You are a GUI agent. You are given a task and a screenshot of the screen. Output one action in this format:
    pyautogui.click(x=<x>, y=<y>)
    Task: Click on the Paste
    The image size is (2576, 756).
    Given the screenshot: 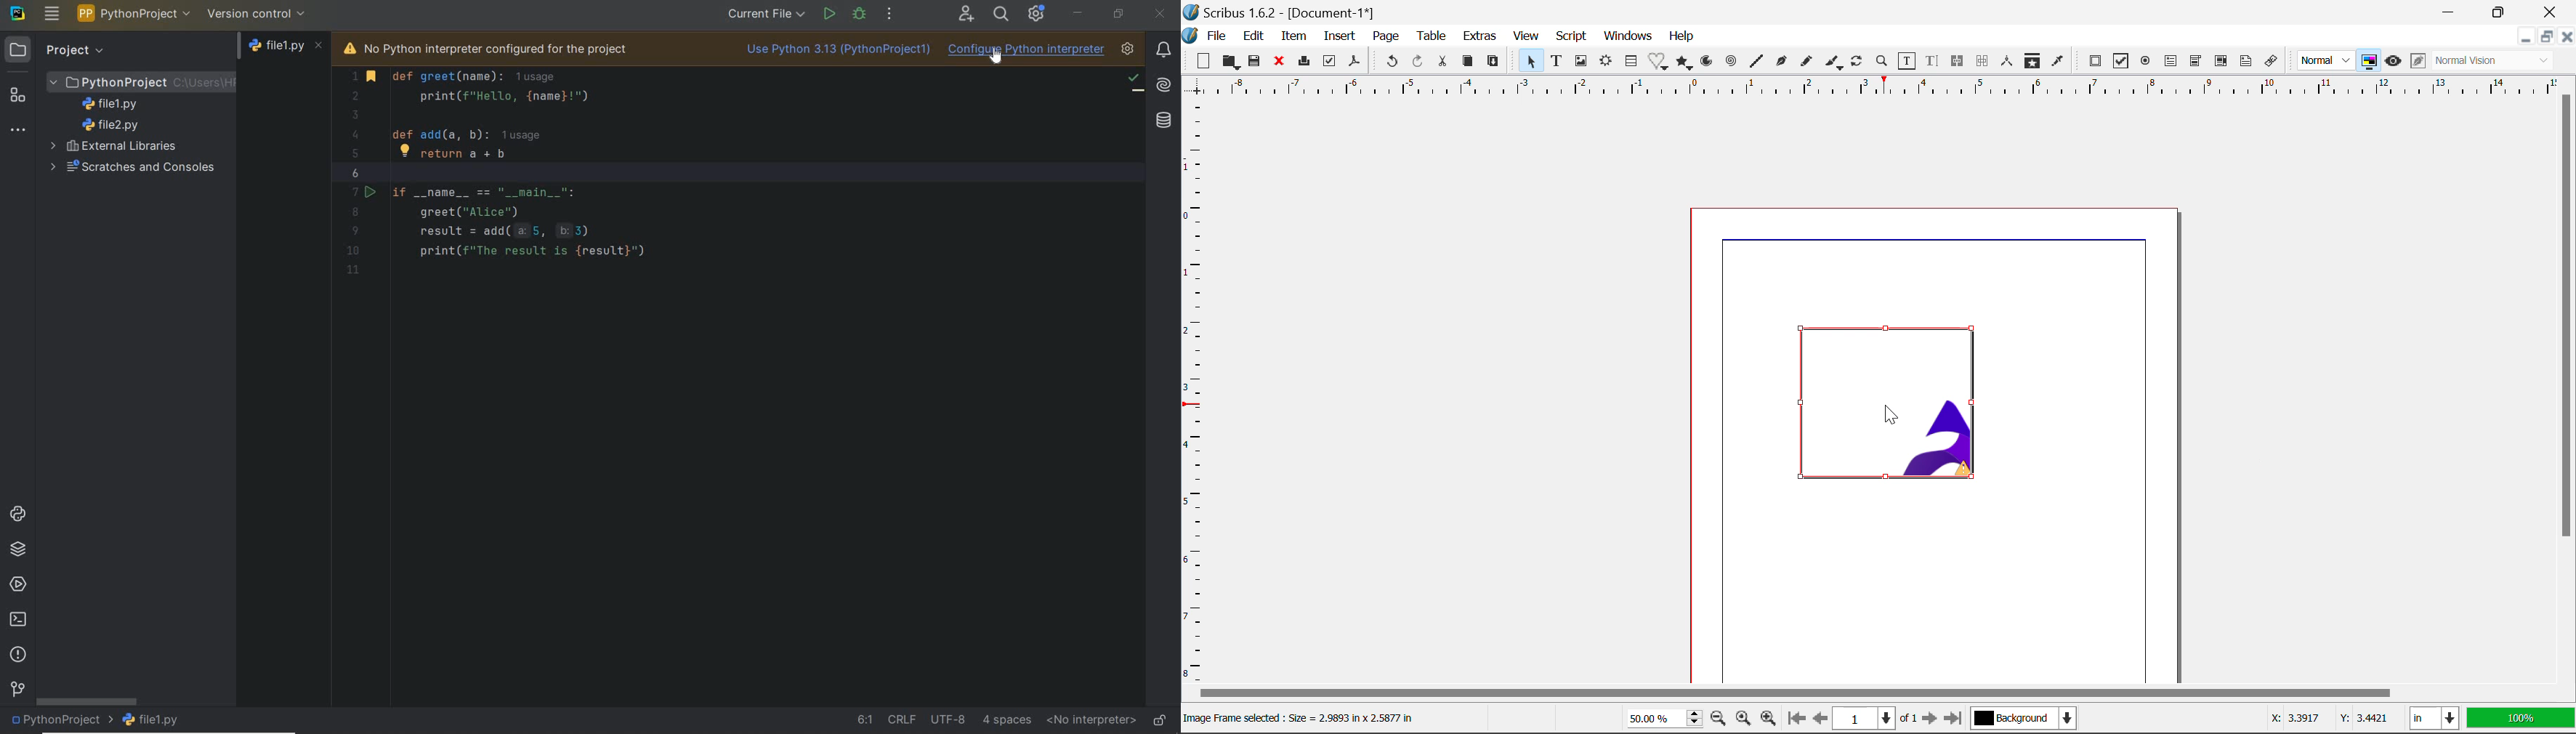 What is the action you would take?
    pyautogui.click(x=1494, y=63)
    